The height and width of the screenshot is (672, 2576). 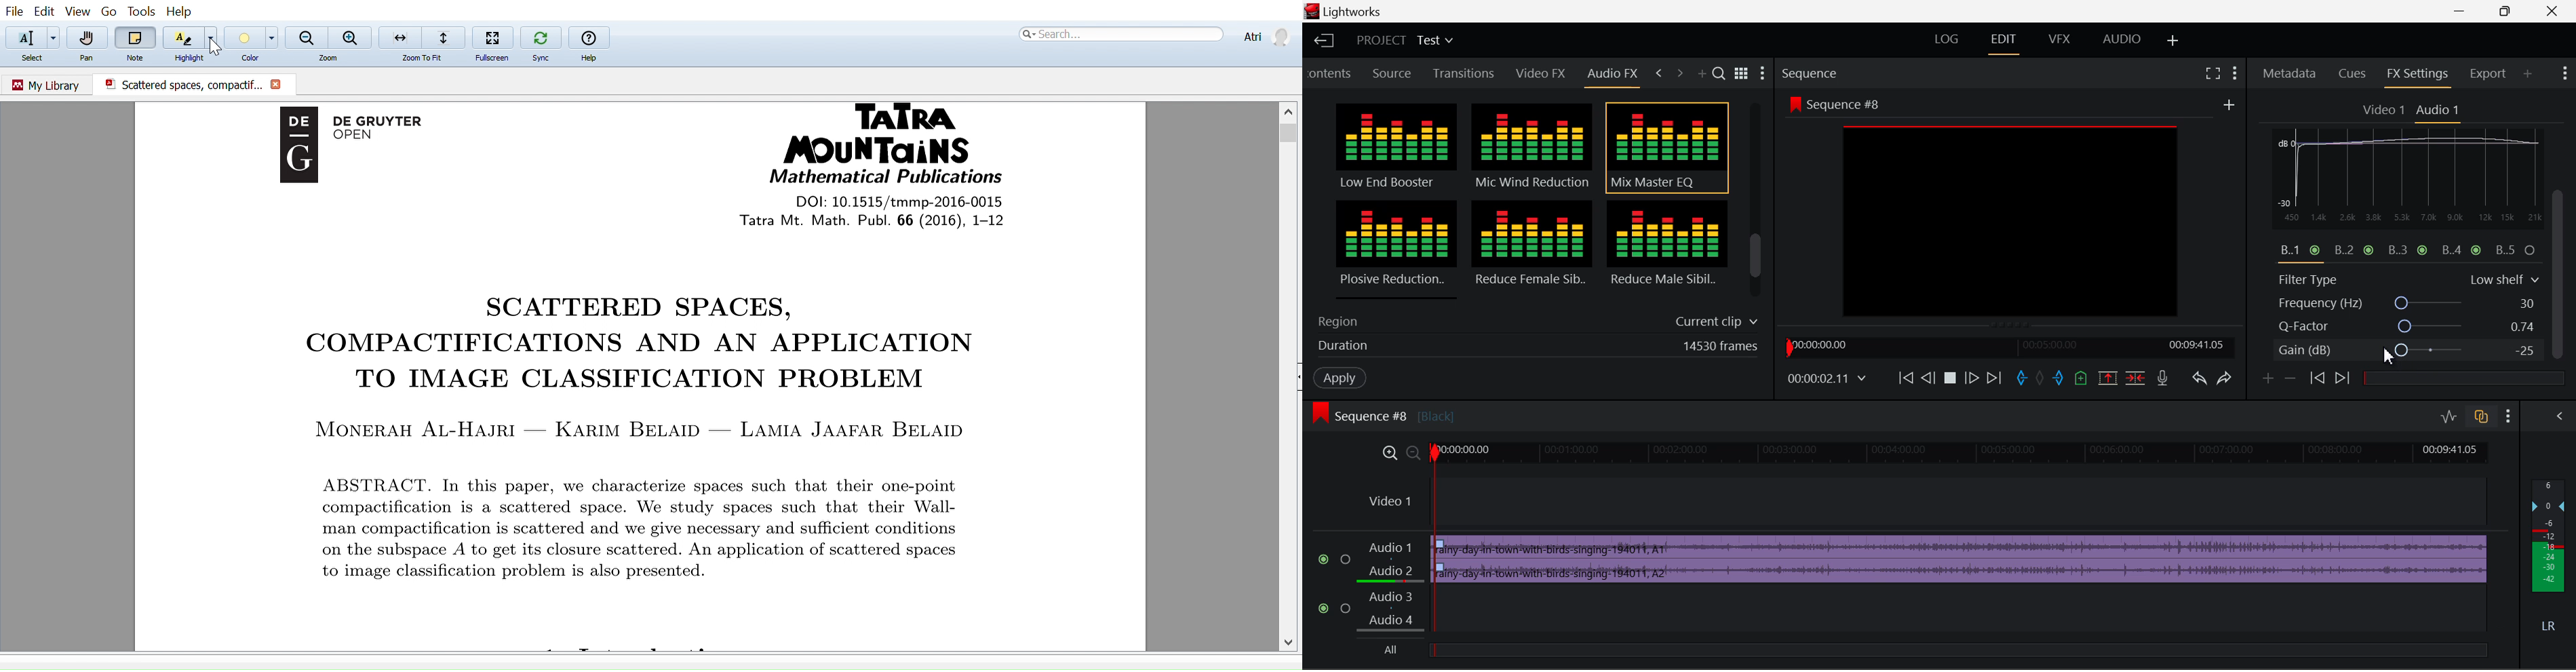 I want to click on Video Layer, so click(x=1923, y=503).